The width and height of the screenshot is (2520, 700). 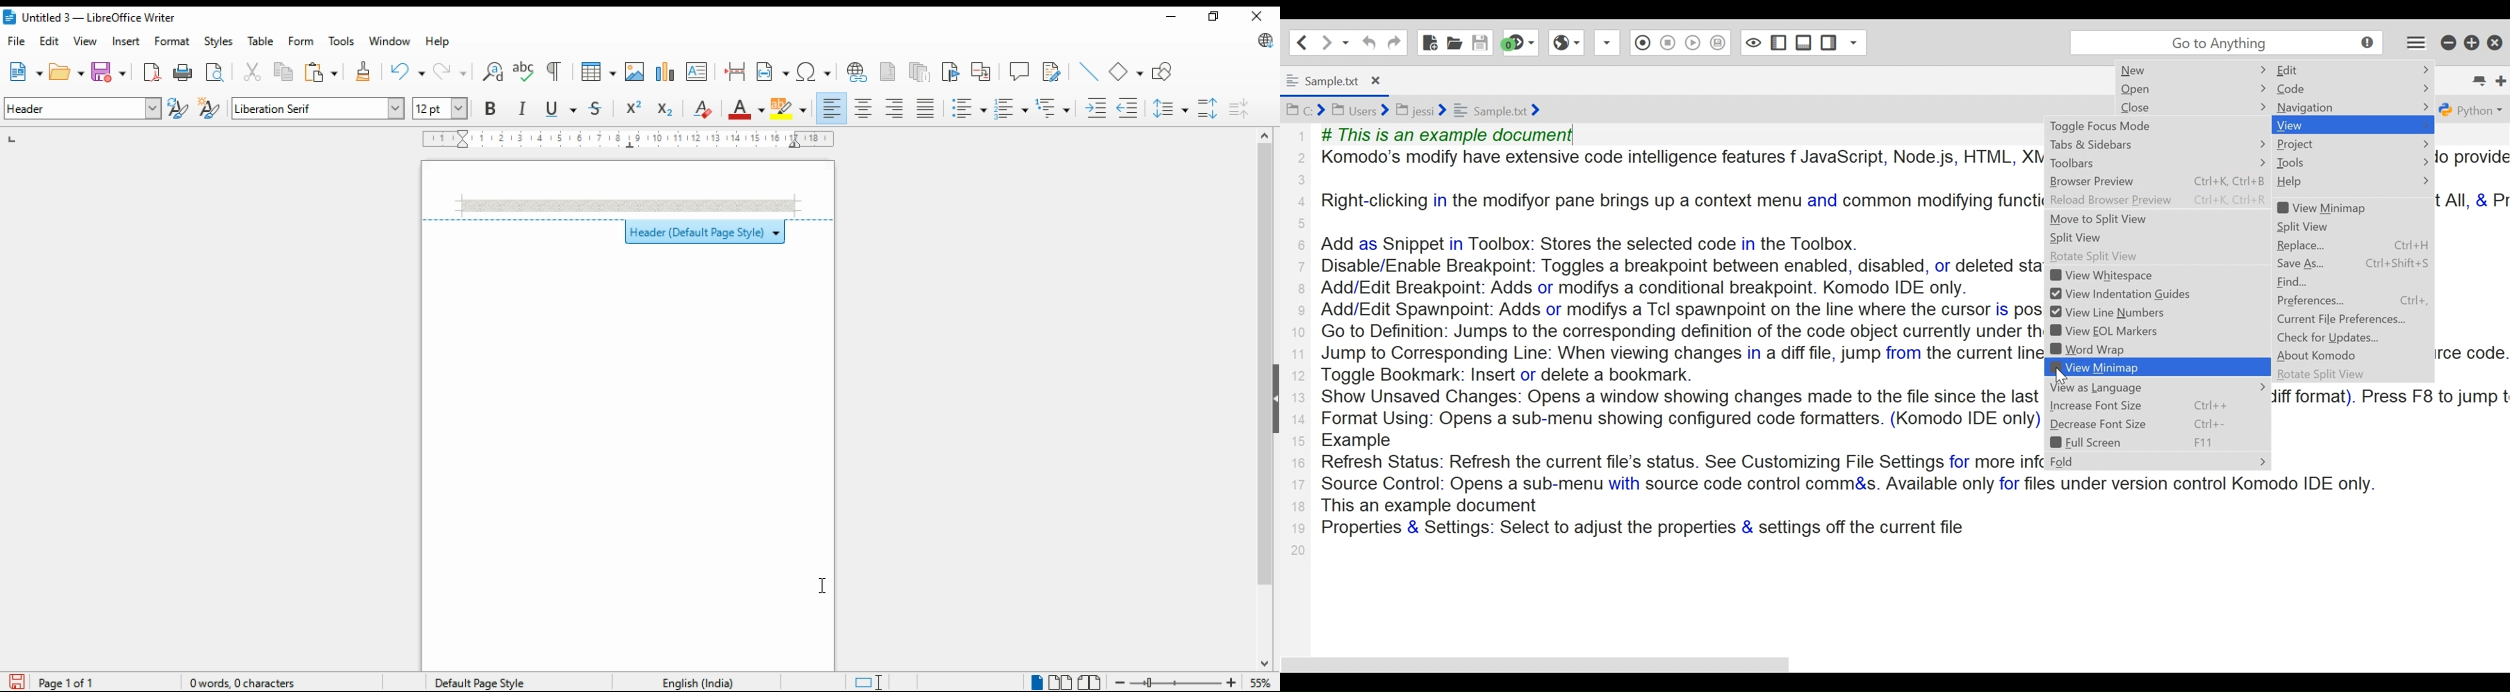 I want to click on toggle formatting marks, so click(x=556, y=71).